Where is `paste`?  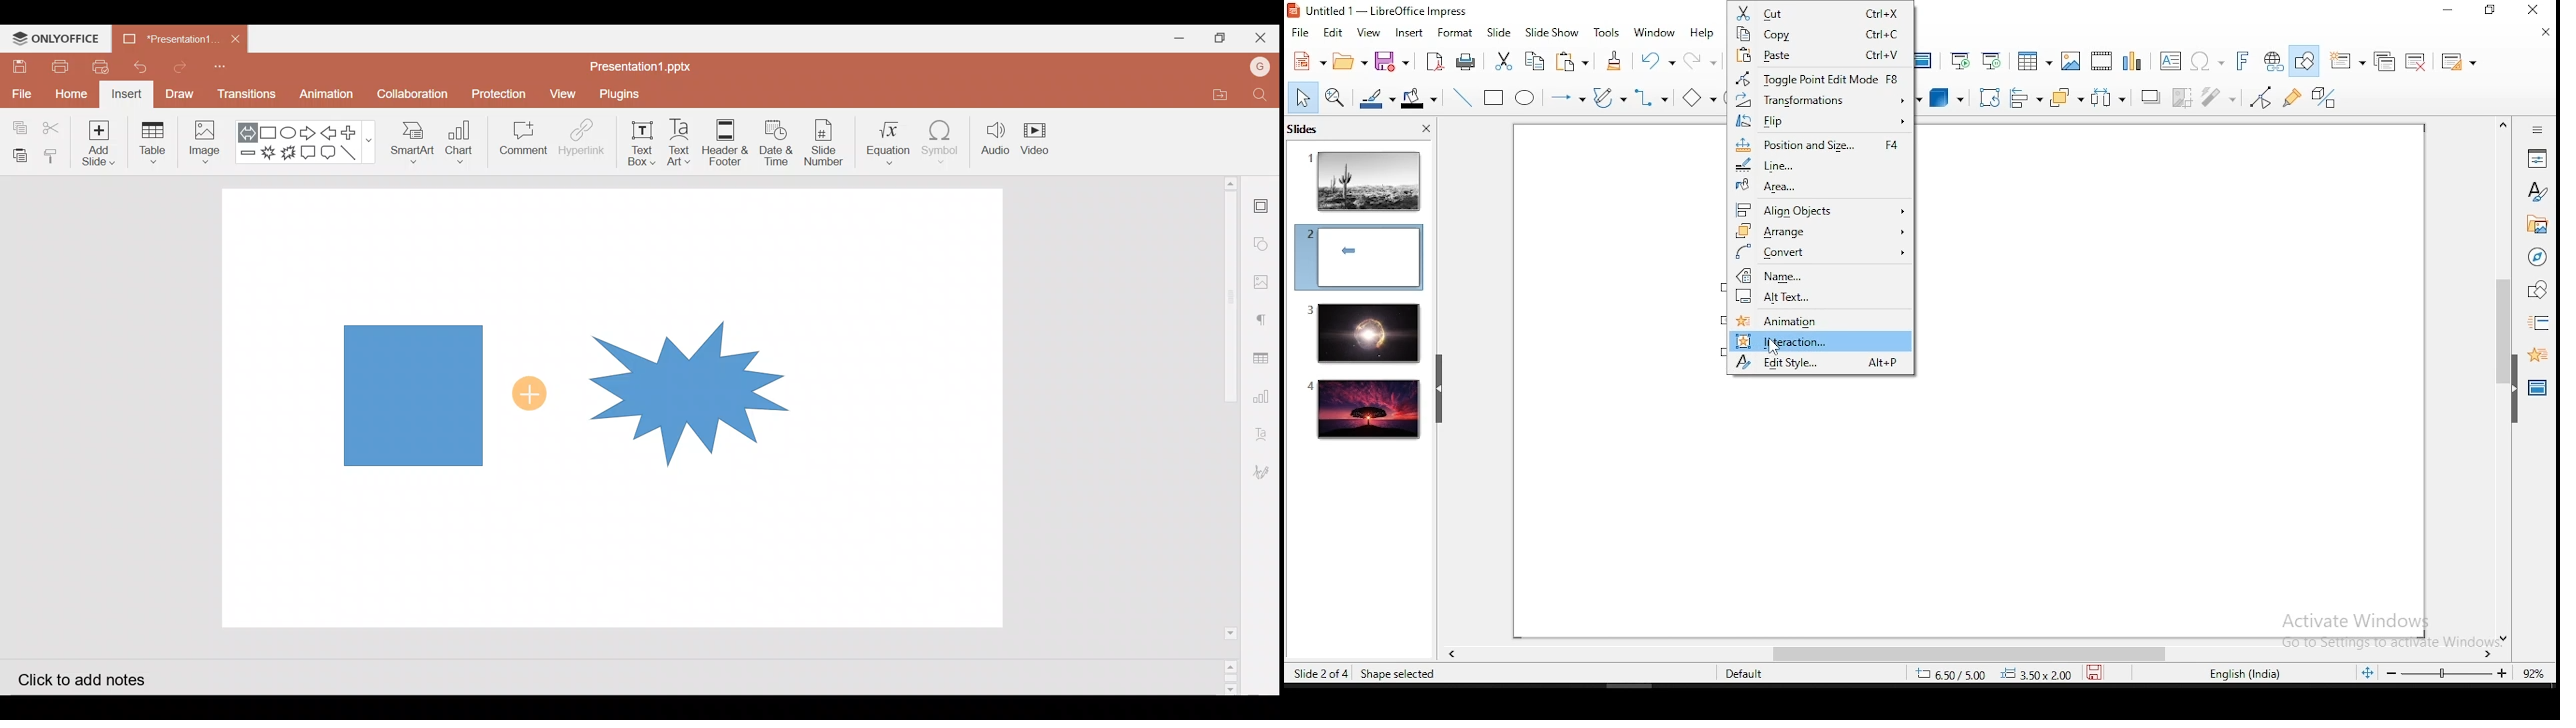
paste is located at coordinates (1575, 61).